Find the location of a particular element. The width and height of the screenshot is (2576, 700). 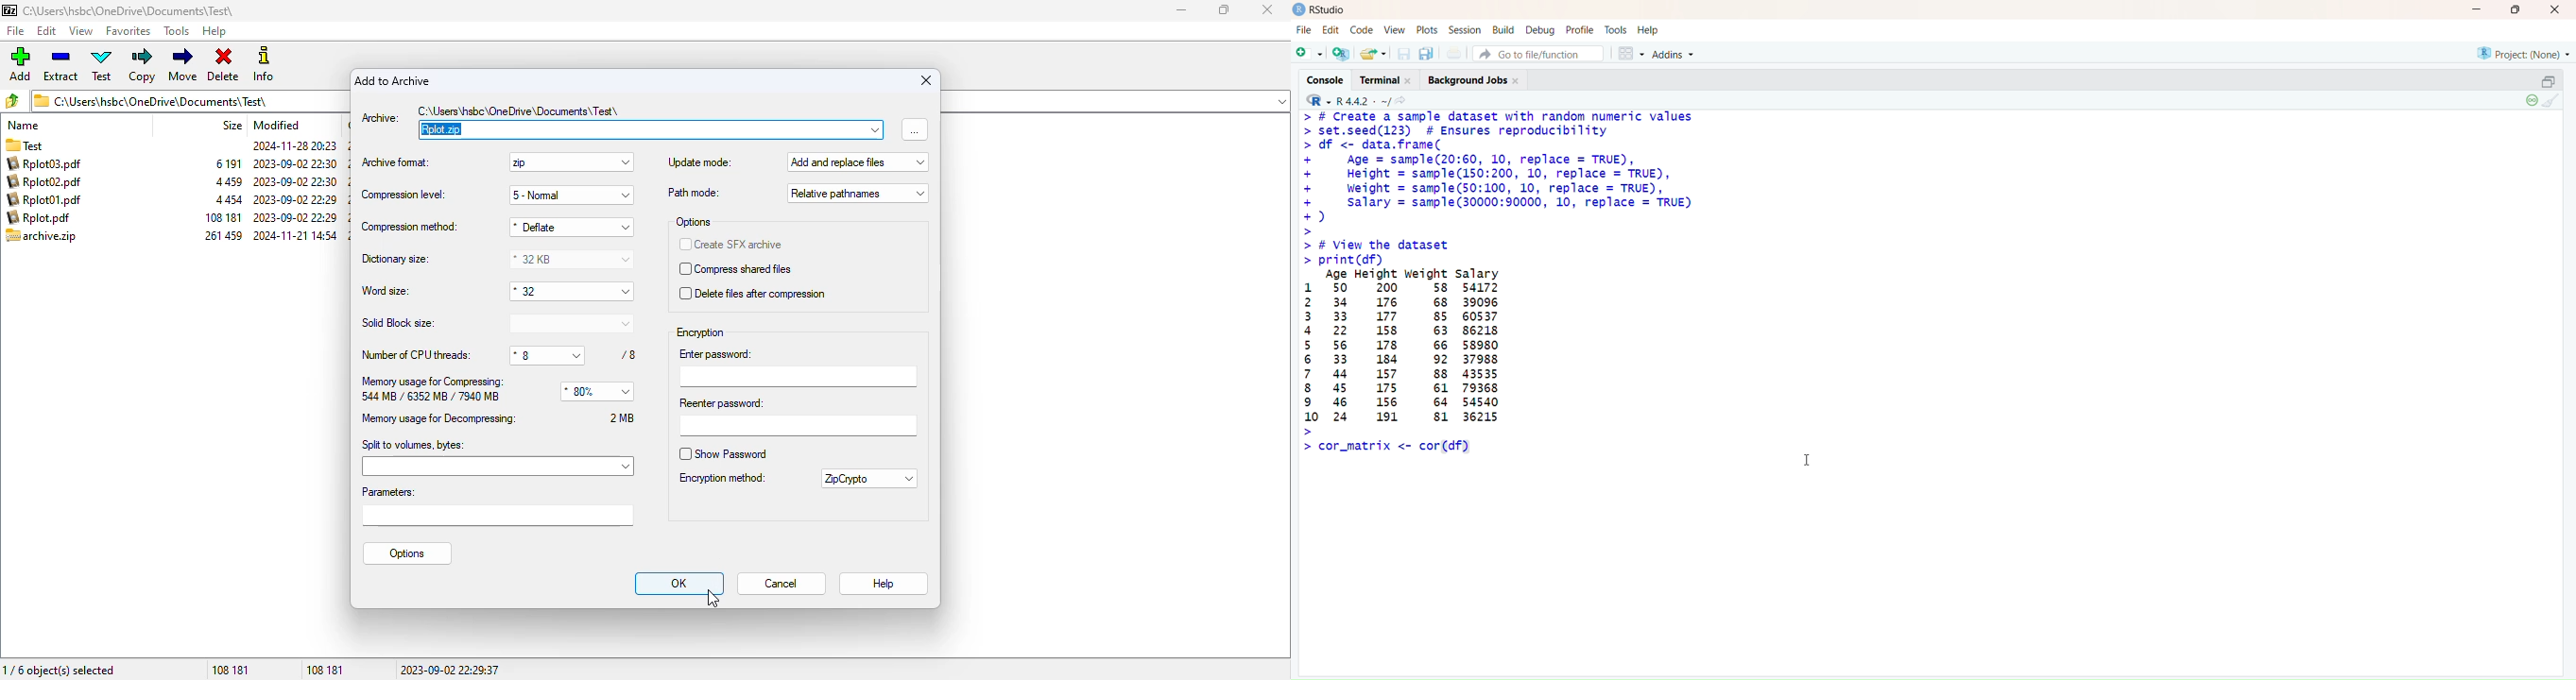

dropdown is located at coordinates (1280, 101).